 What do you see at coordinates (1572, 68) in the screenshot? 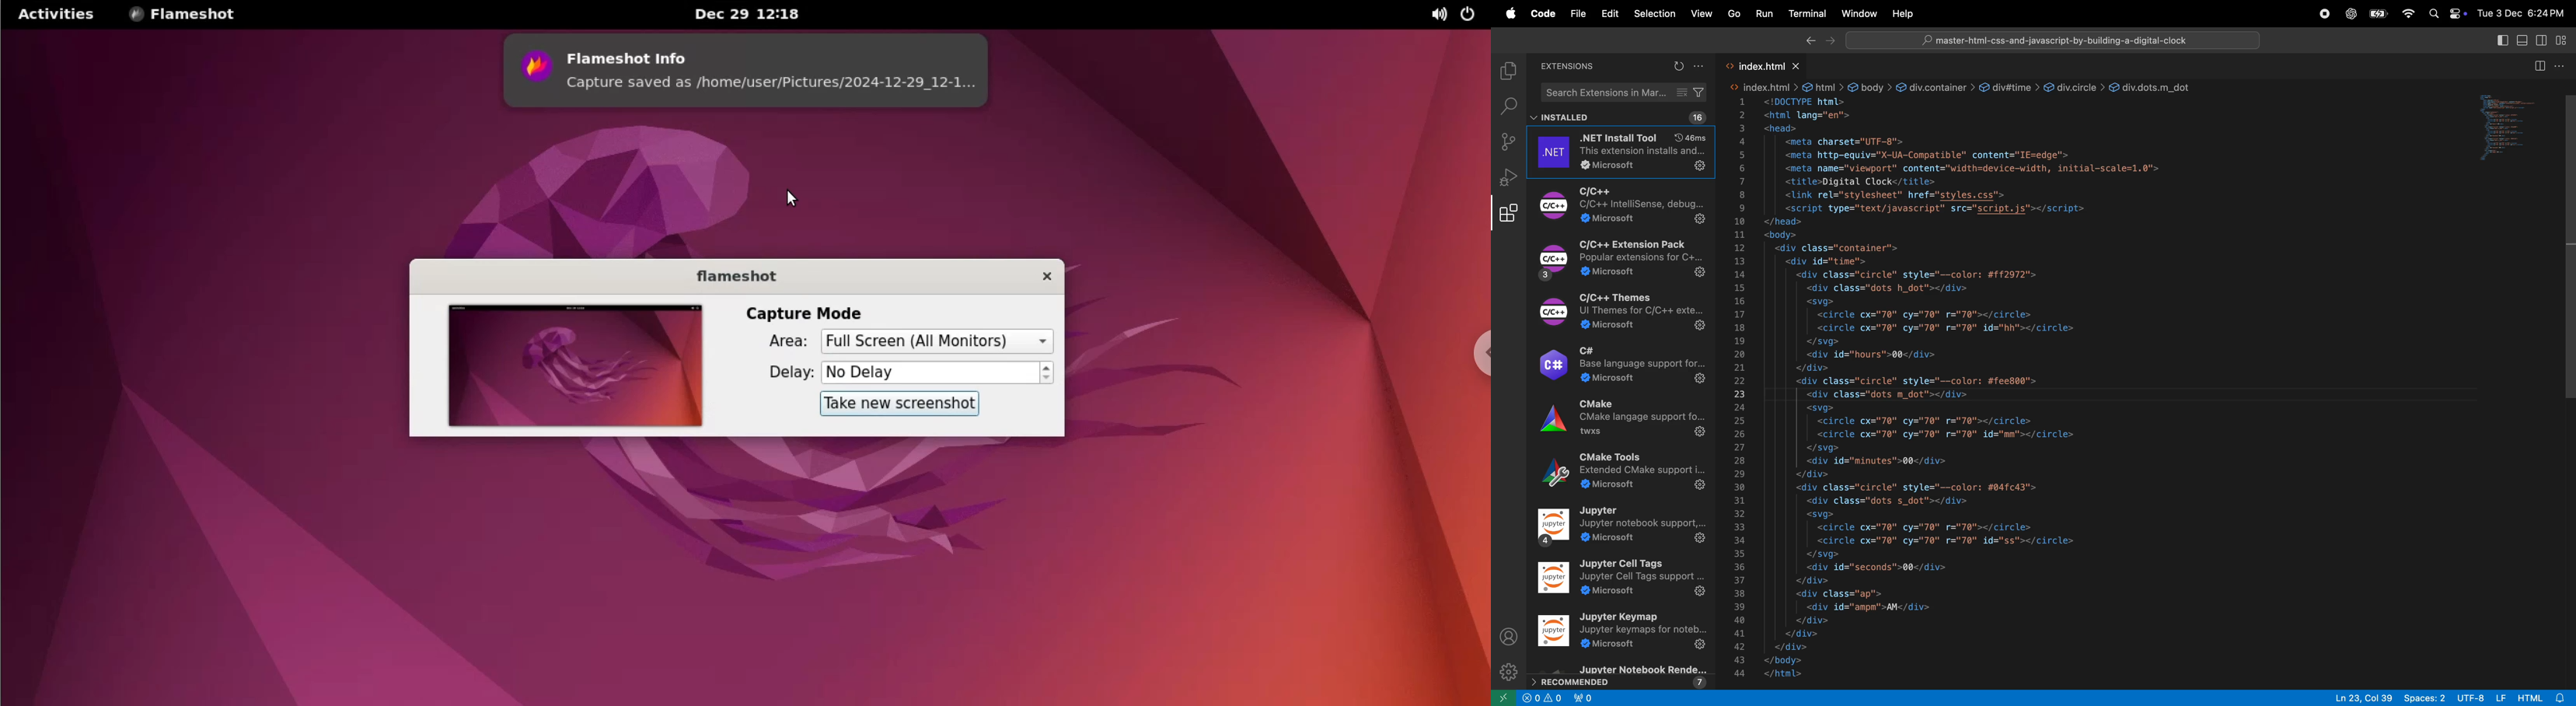
I see `extensions` at bounding box center [1572, 68].